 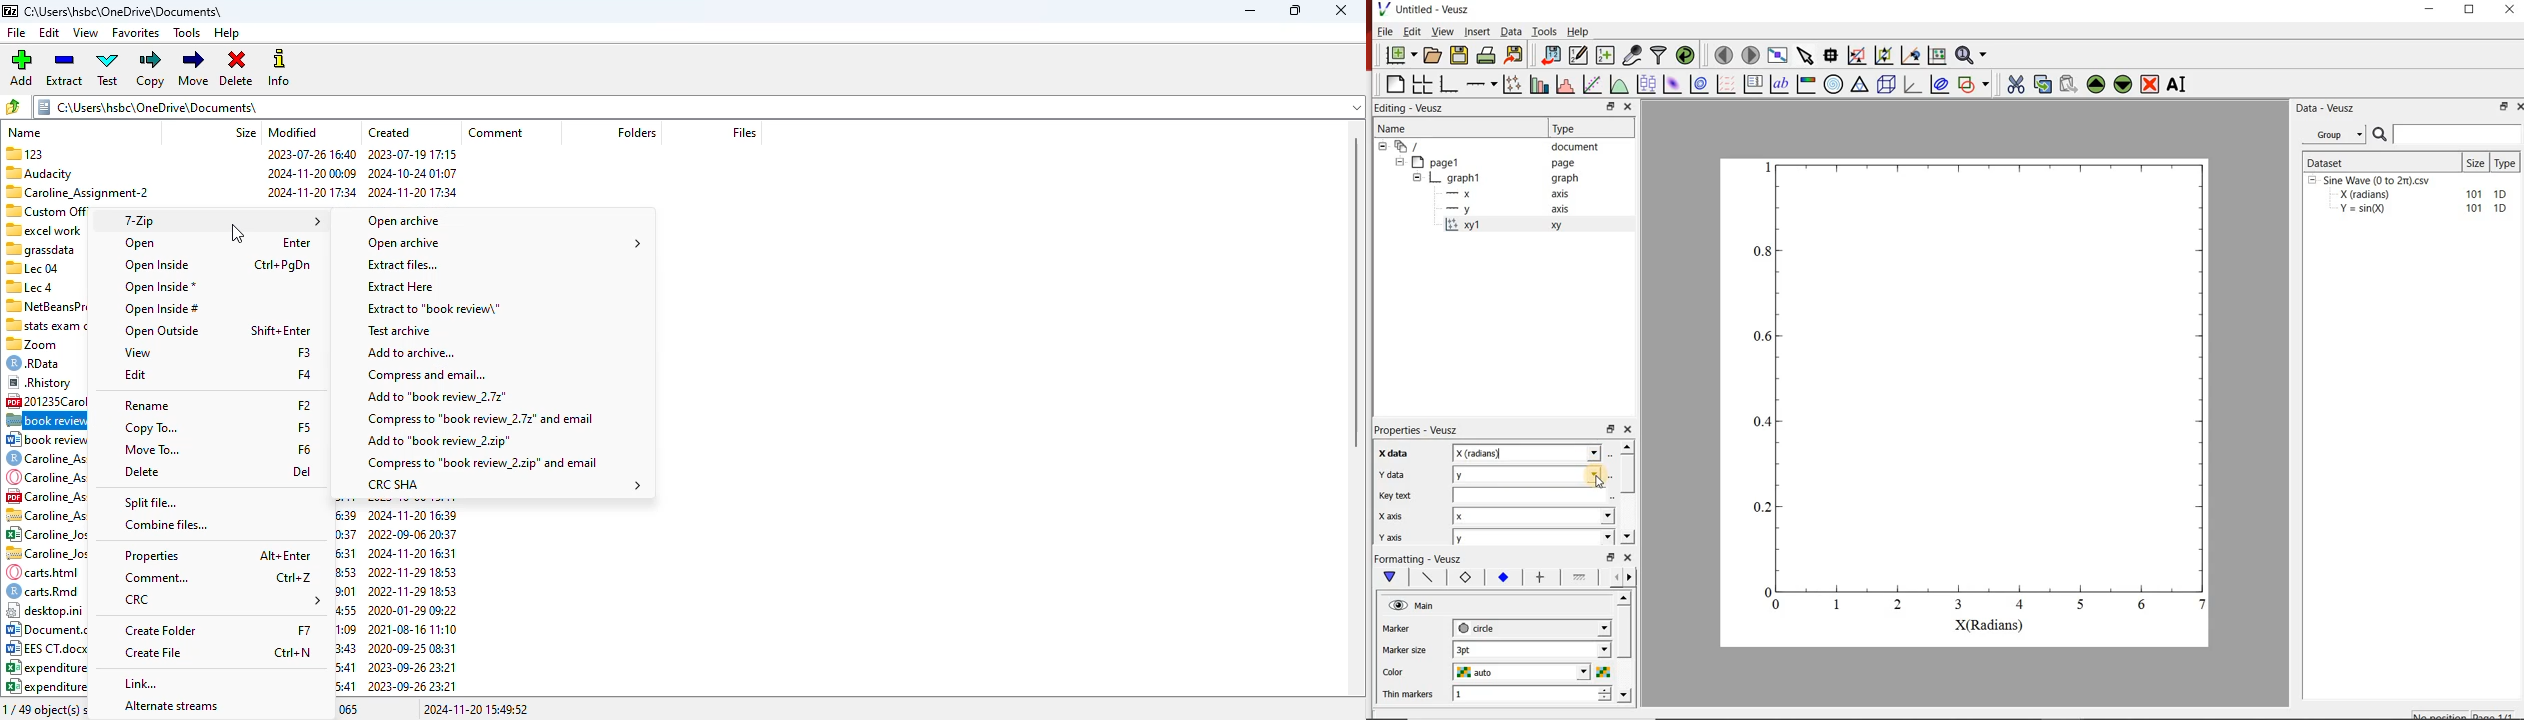 What do you see at coordinates (1401, 56) in the screenshot?
I see `new document` at bounding box center [1401, 56].